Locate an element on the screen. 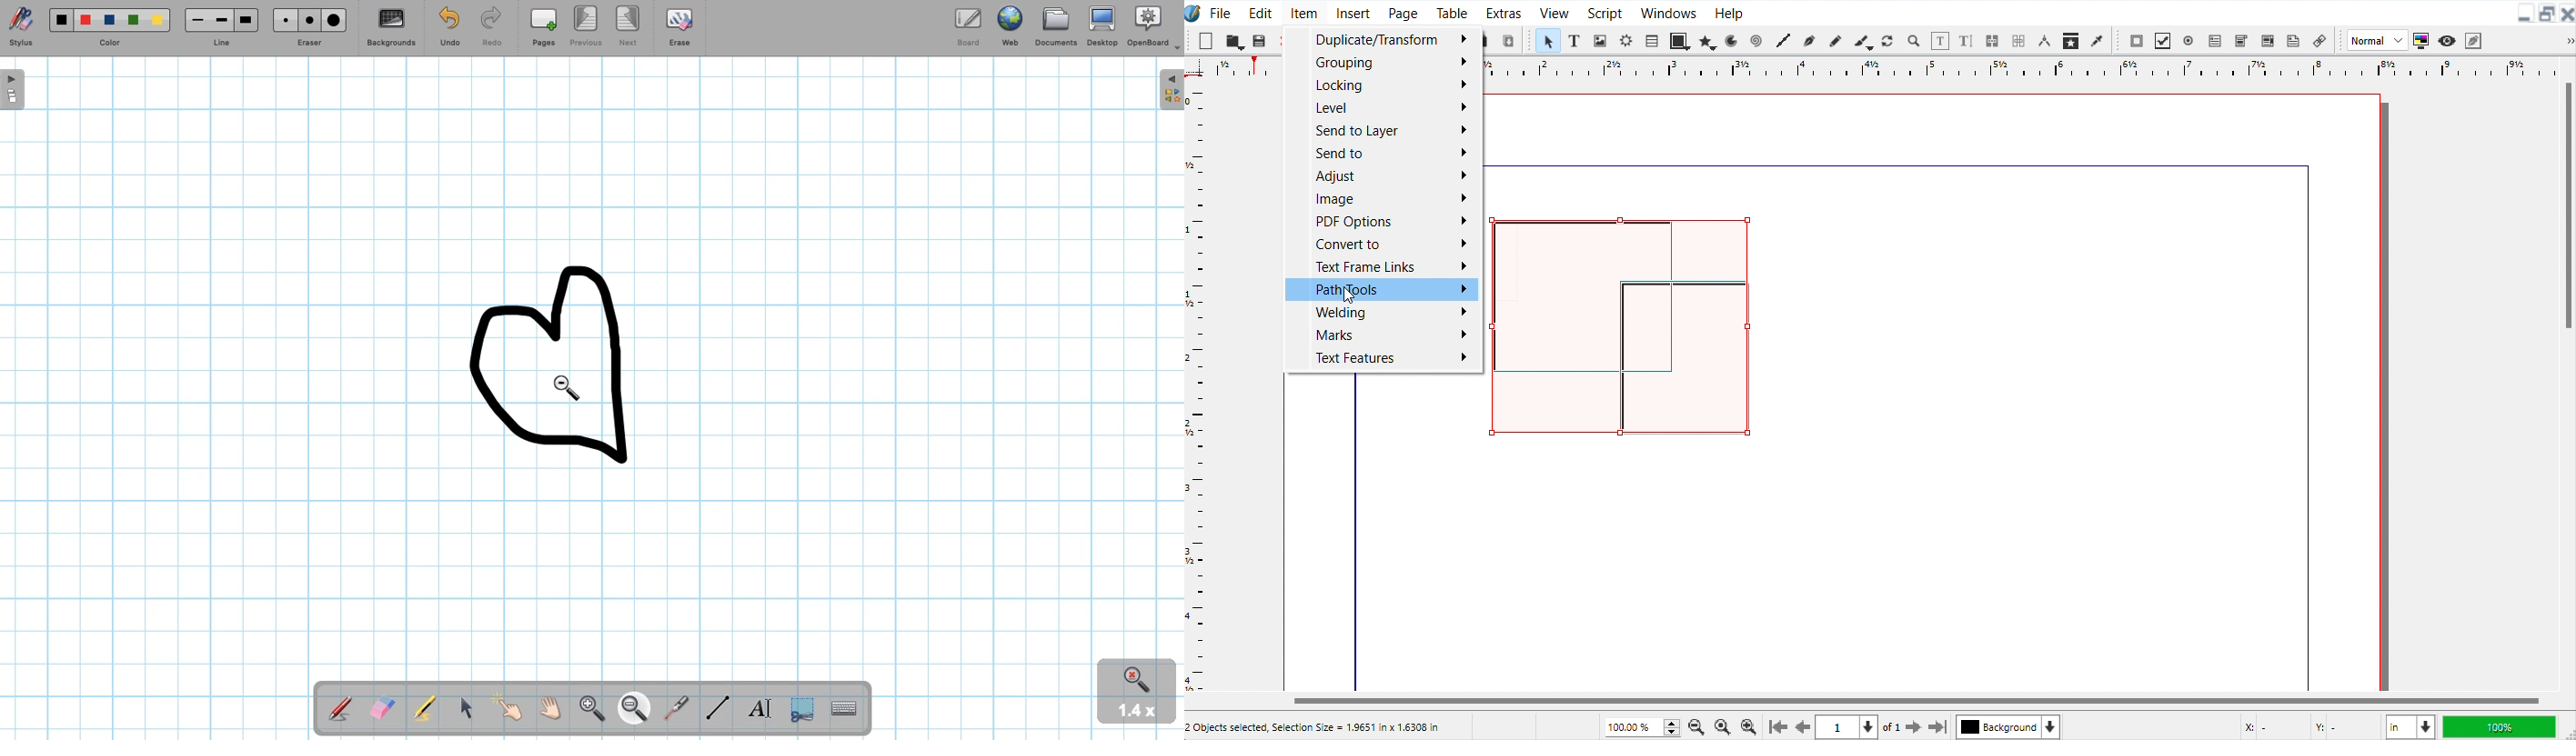 The height and width of the screenshot is (756, 2576). Edit is located at coordinates (1260, 11).